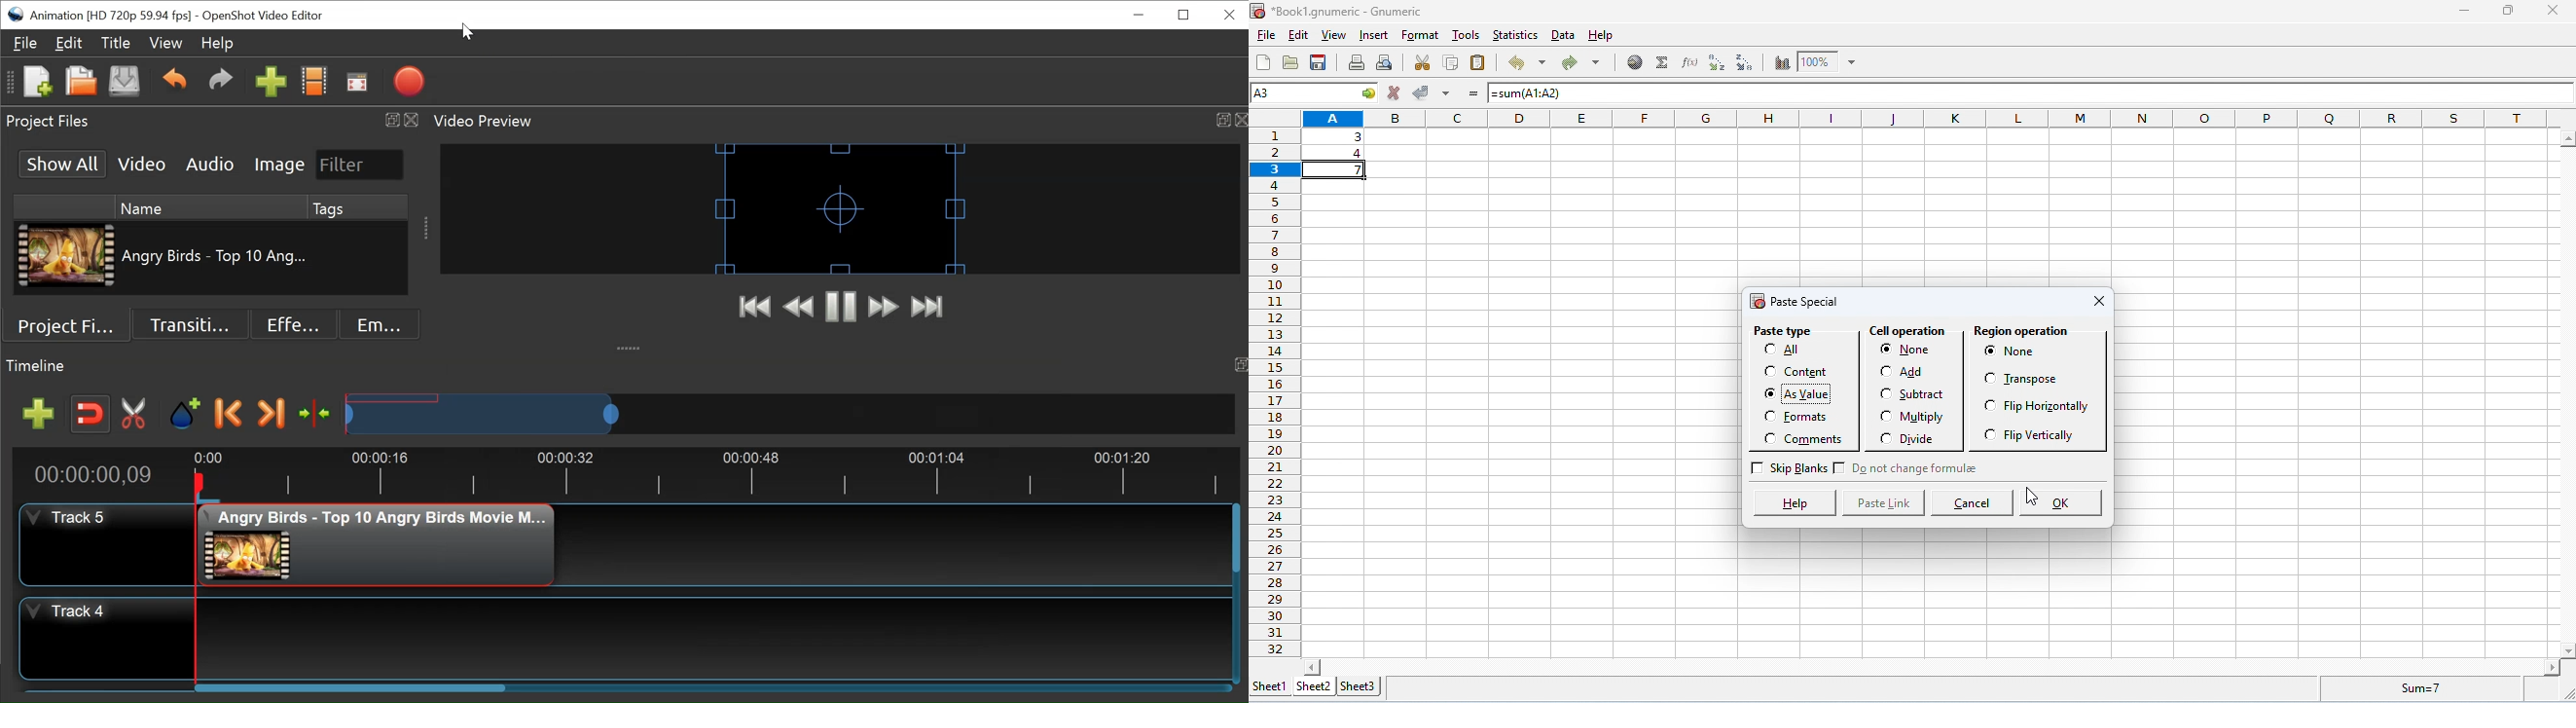 Image resolution: width=2576 pixels, height=728 pixels. Describe the element at coordinates (1819, 440) in the screenshot. I see `comments` at that location.